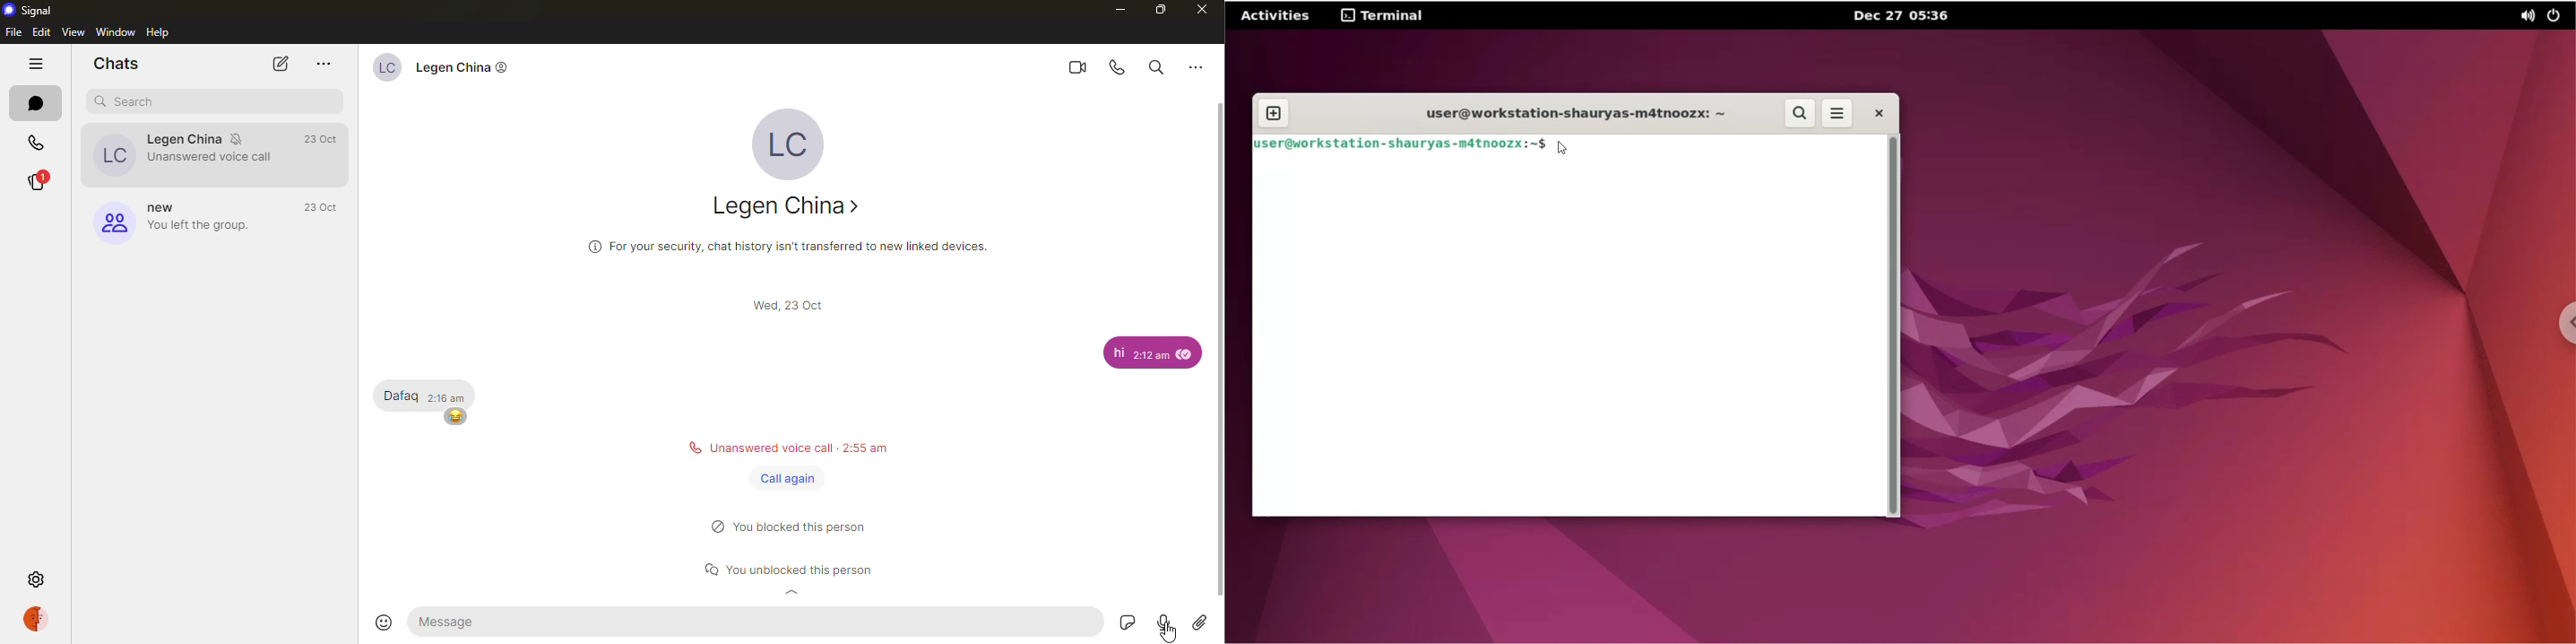 Image resolution: width=2576 pixels, height=644 pixels. Describe the element at coordinates (1118, 65) in the screenshot. I see `voice call` at that location.